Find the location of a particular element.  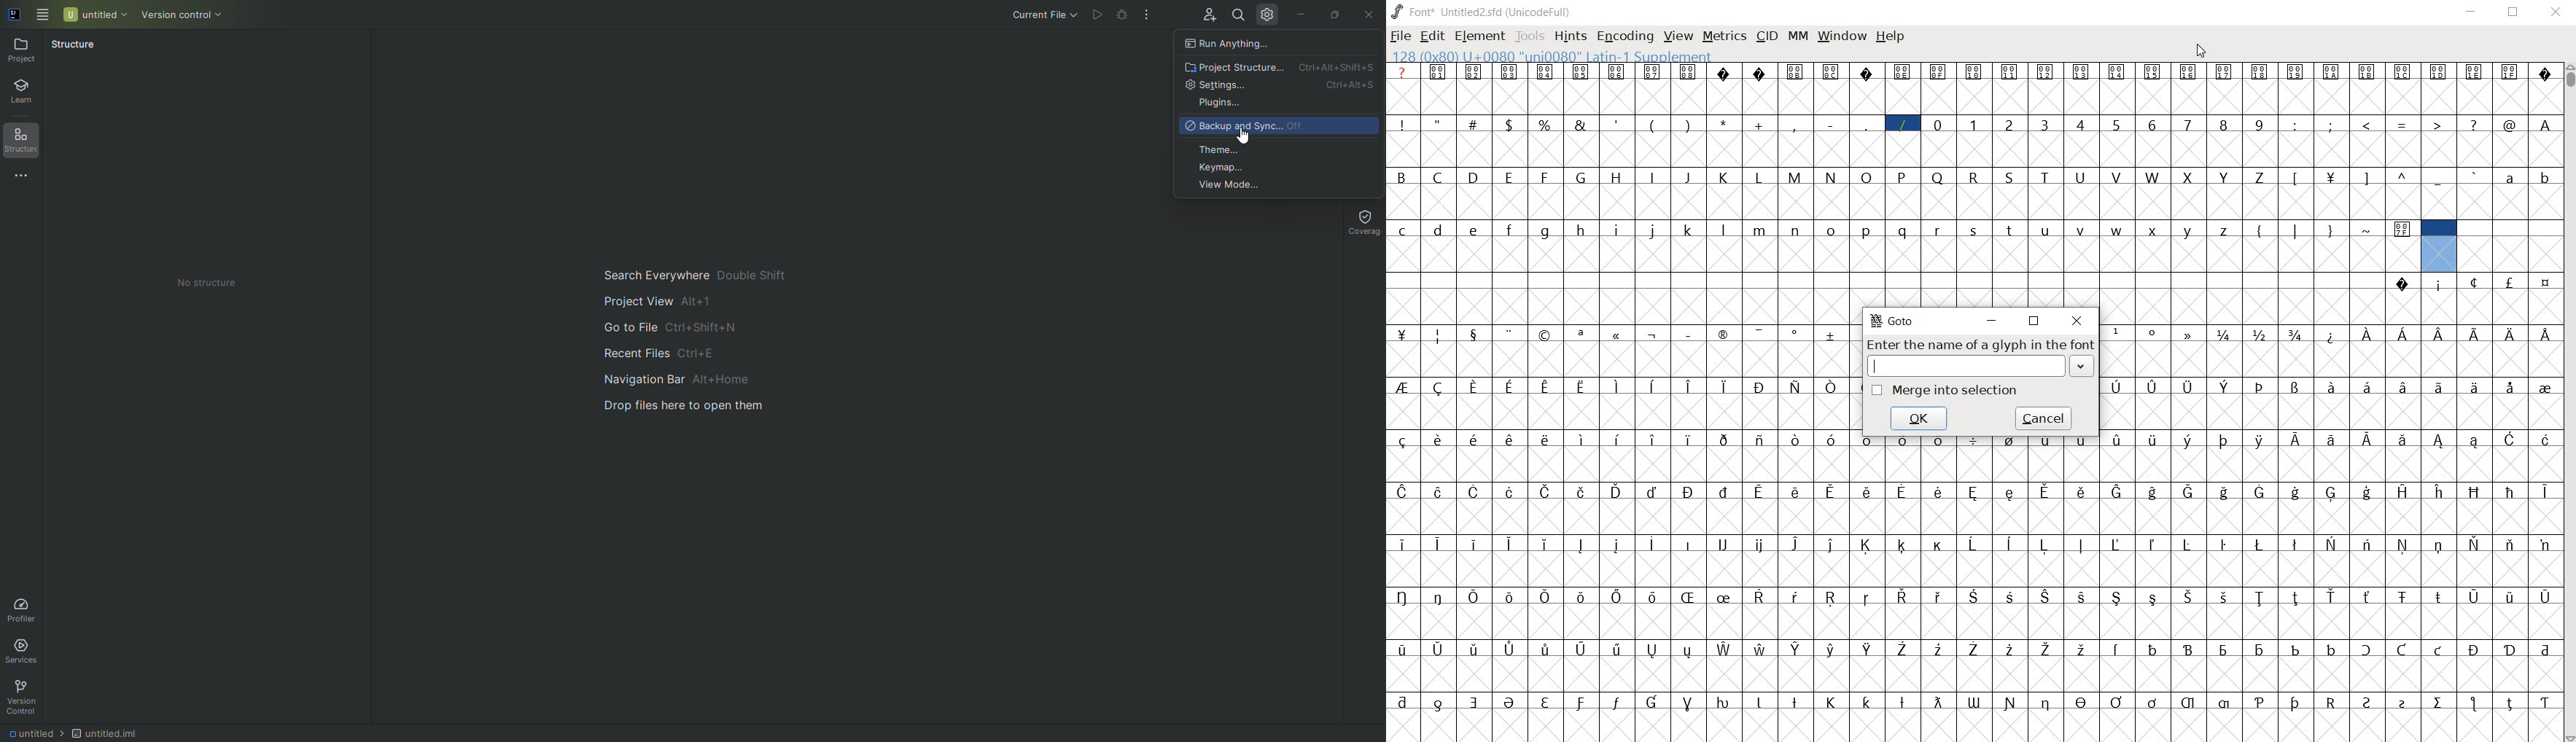

Symbol is located at coordinates (2045, 72).